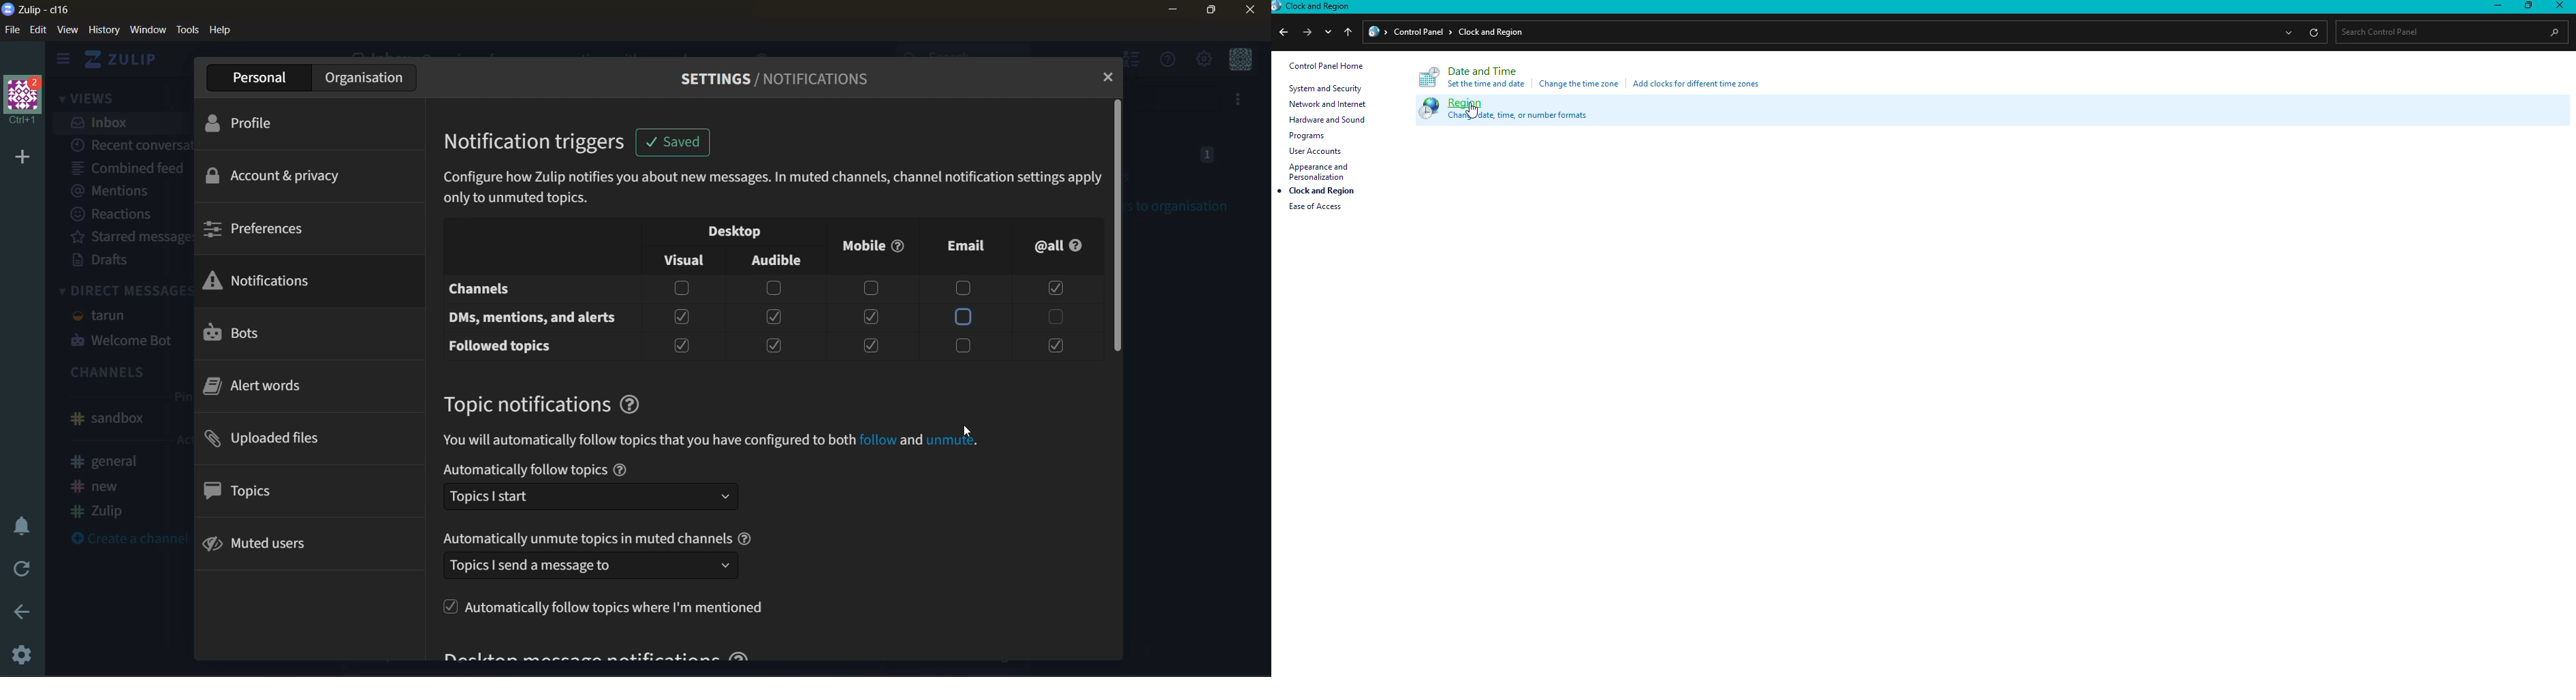 Image resolution: width=2576 pixels, height=700 pixels. Describe the element at coordinates (1488, 86) in the screenshot. I see `Set time and date` at that location.